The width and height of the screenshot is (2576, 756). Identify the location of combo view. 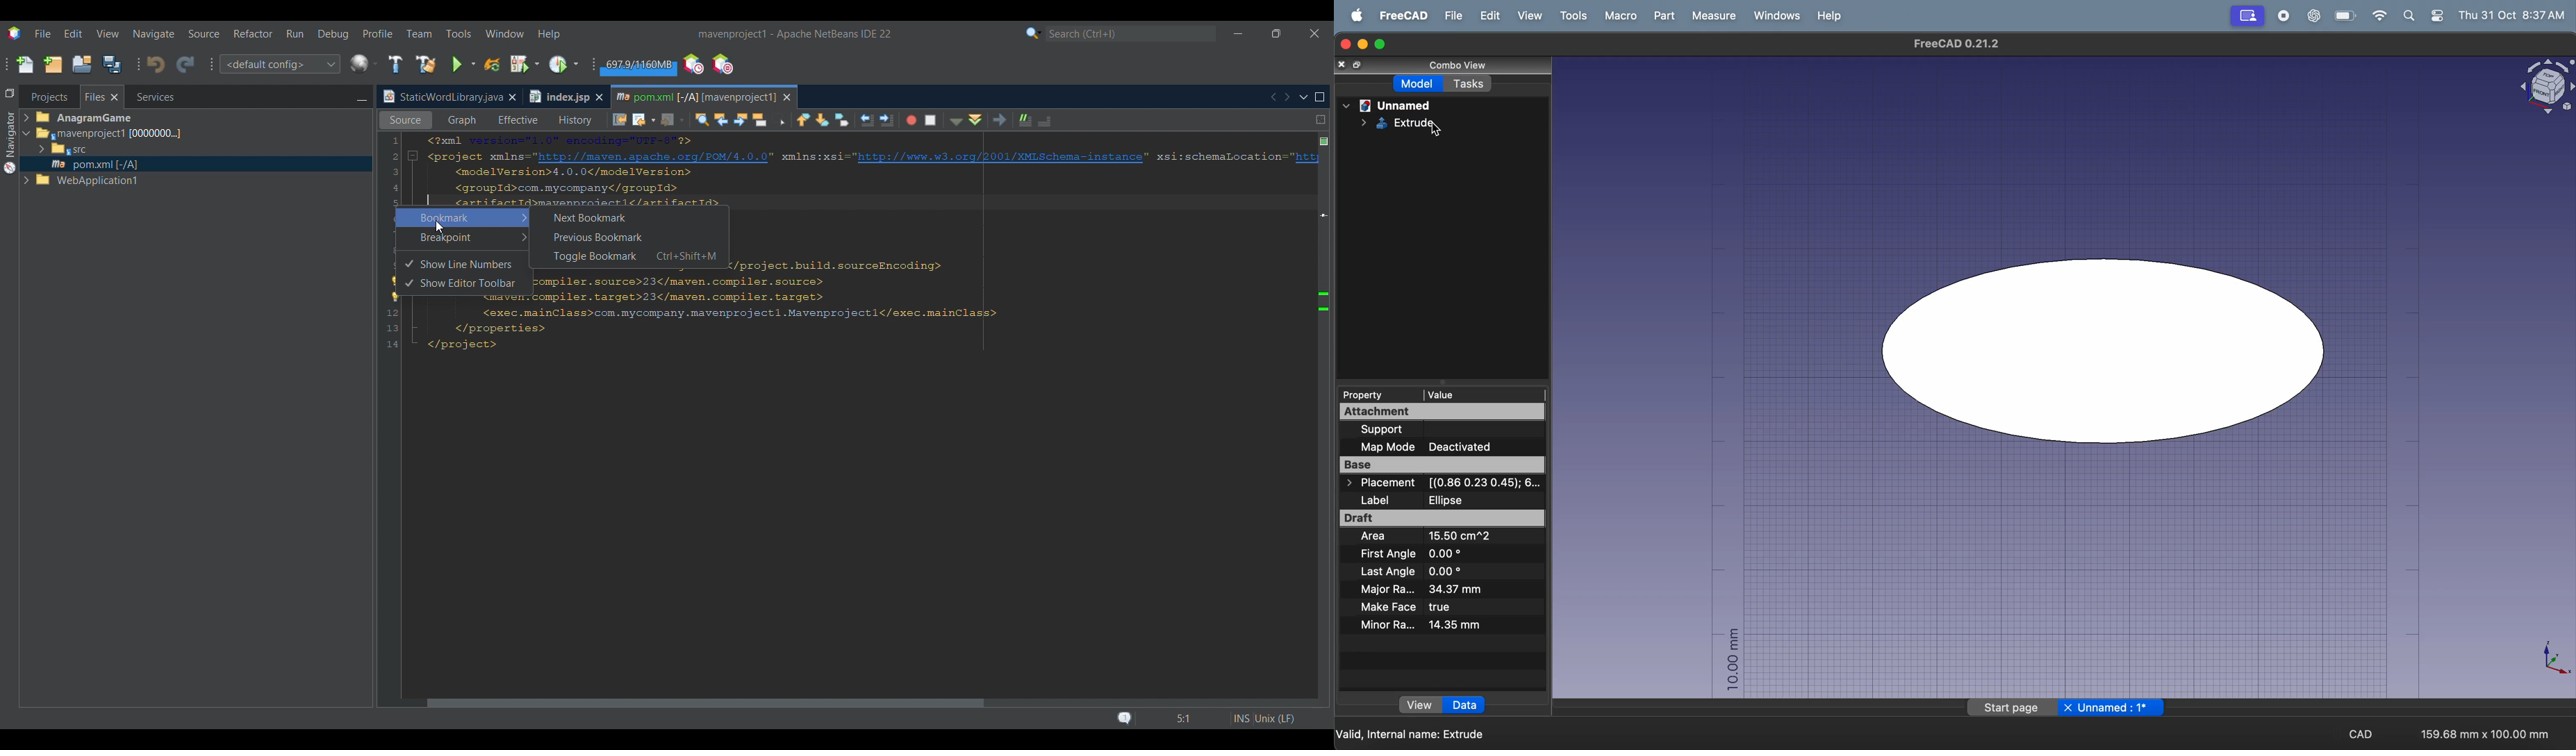
(1469, 67).